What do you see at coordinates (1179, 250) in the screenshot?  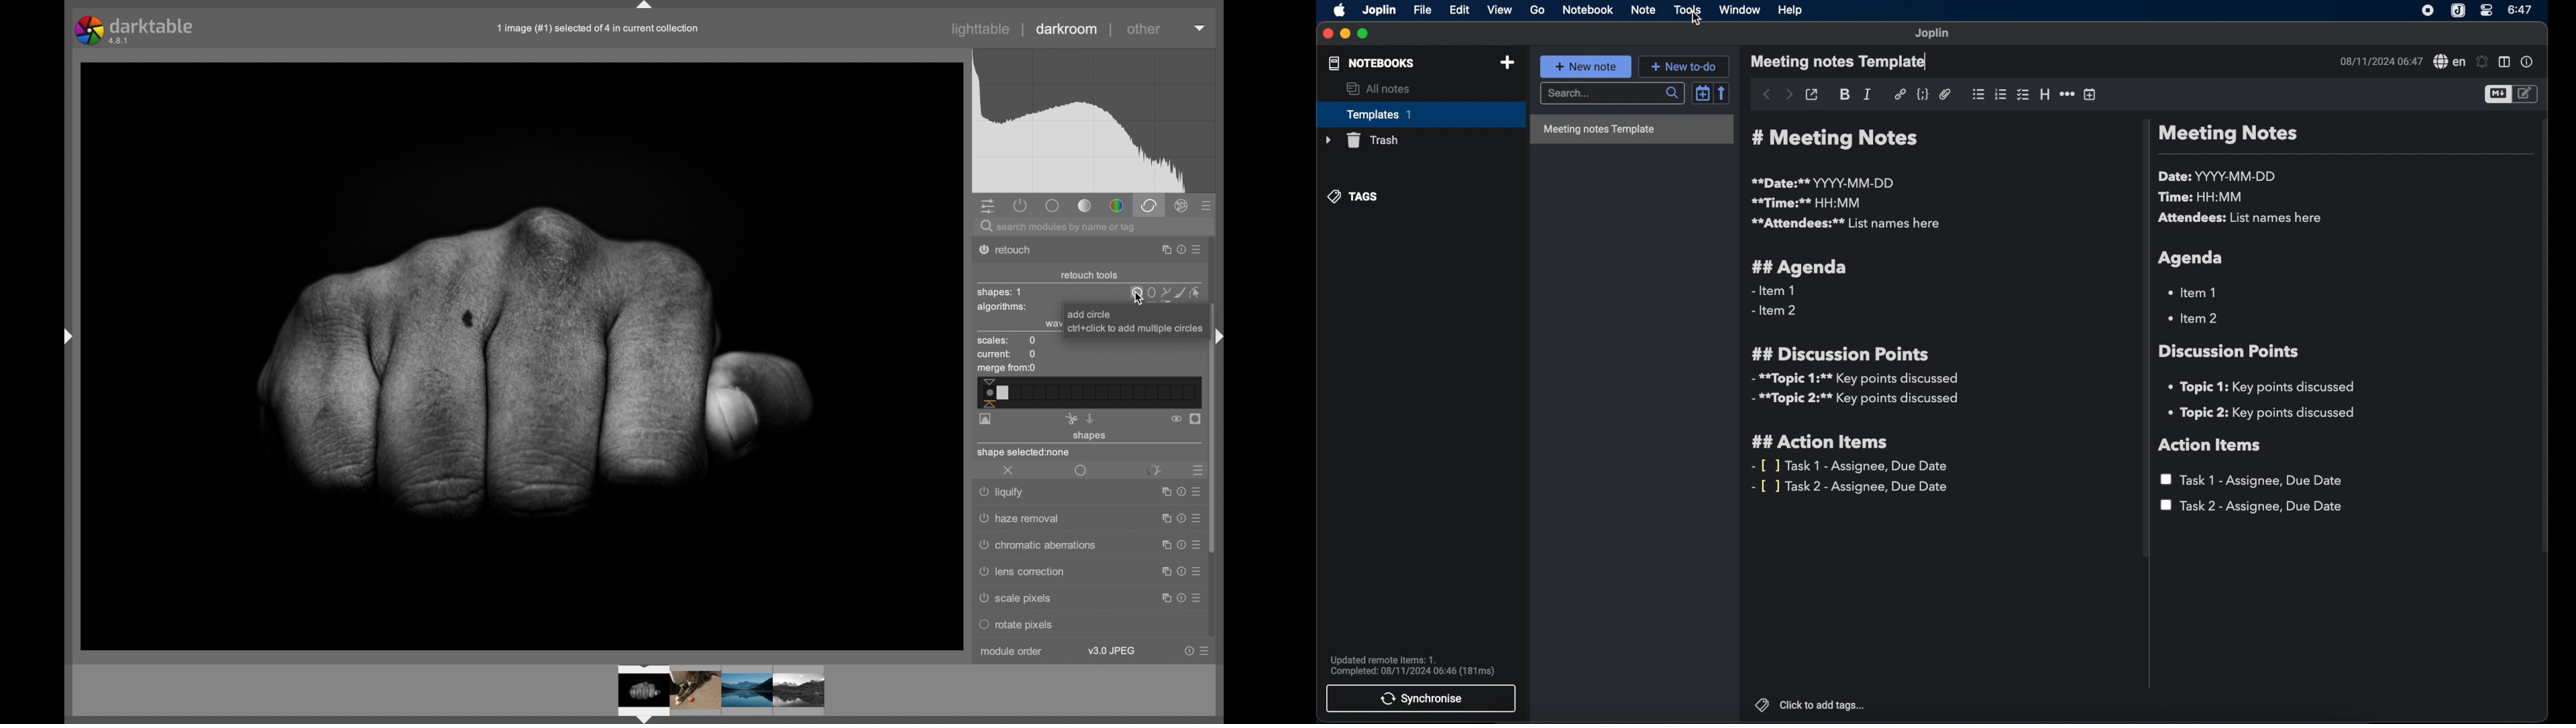 I see `help` at bounding box center [1179, 250].